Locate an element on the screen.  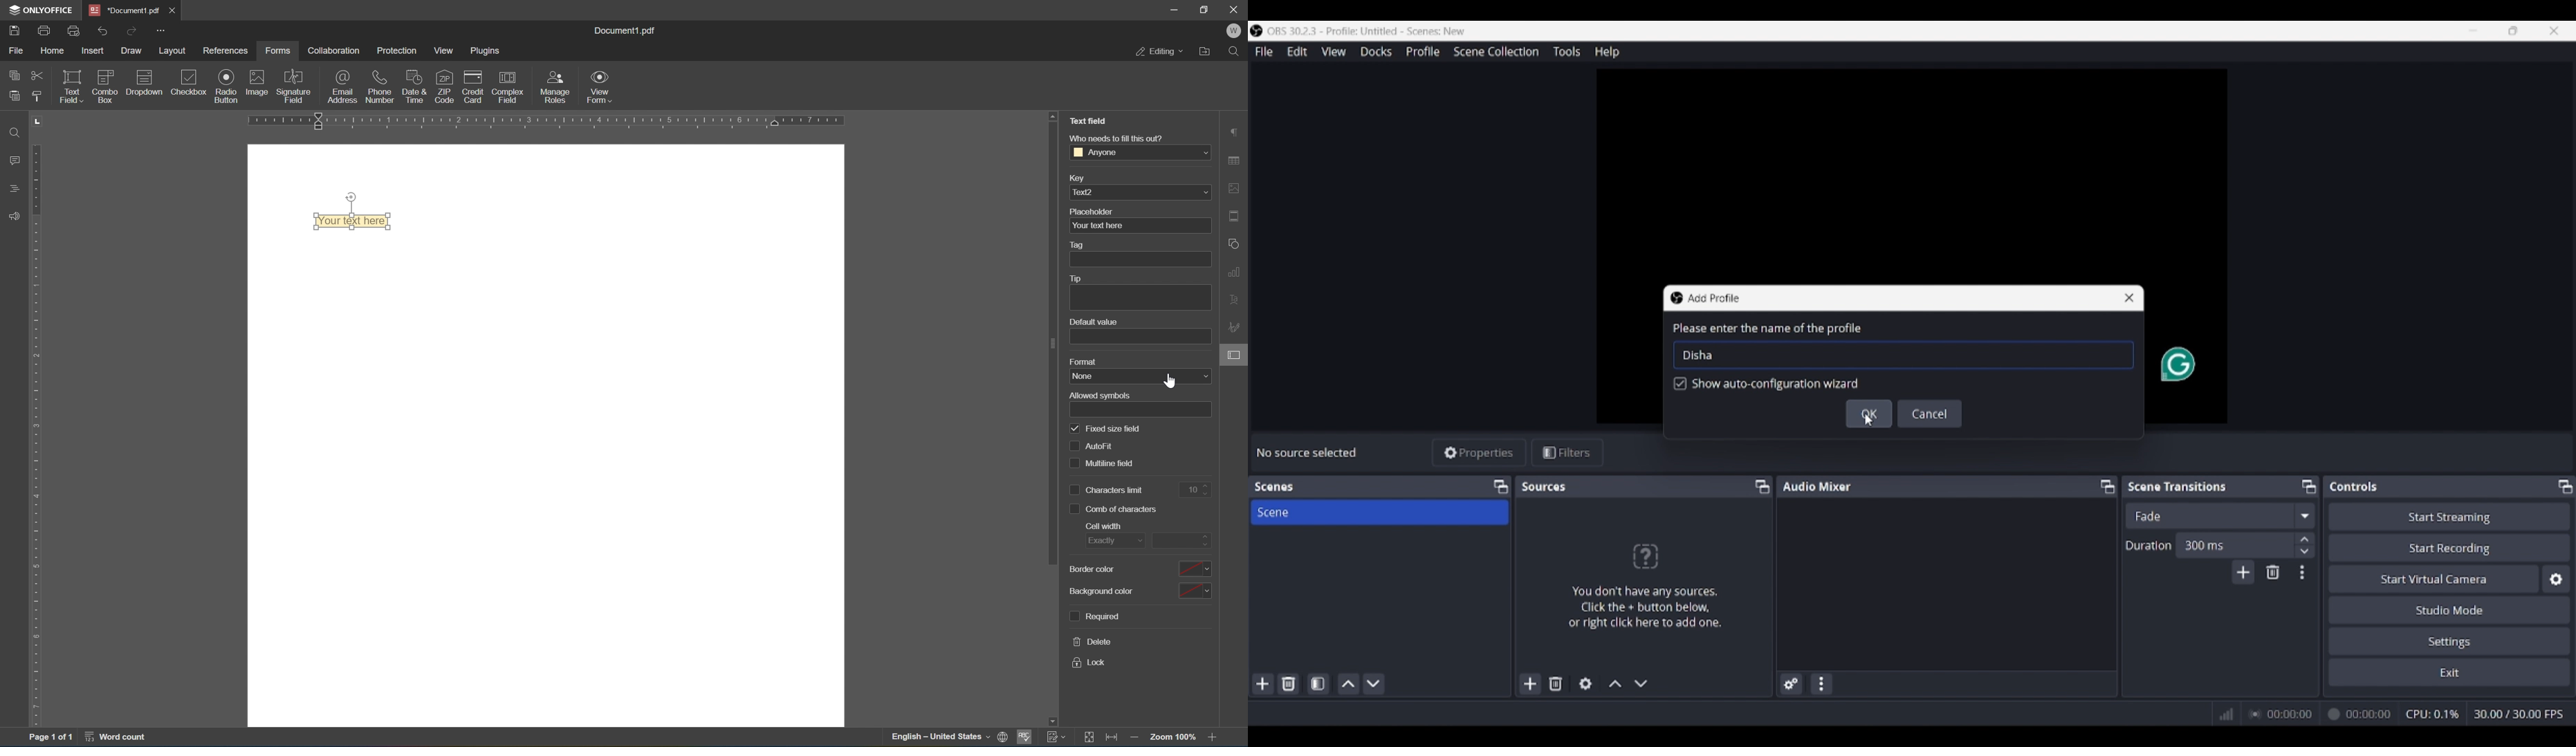
Panel title is located at coordinates (1545, 486).